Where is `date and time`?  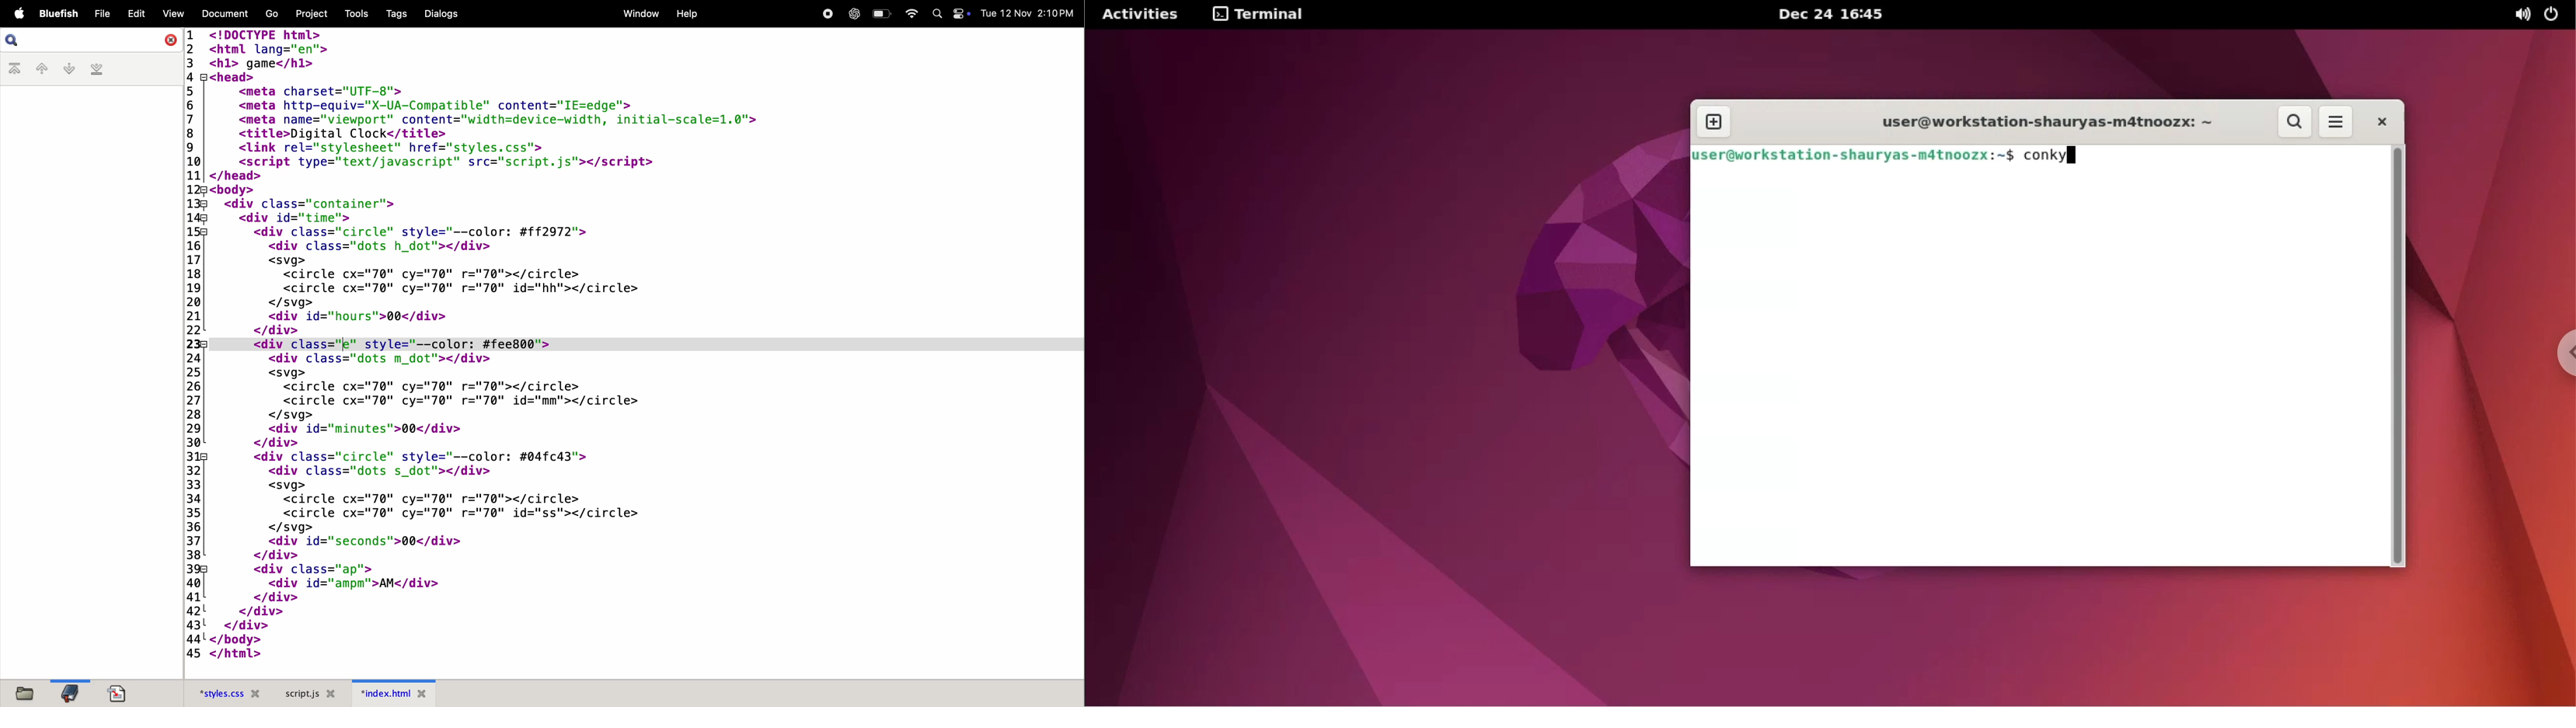 date and time is located at coordinates (1027, 14).